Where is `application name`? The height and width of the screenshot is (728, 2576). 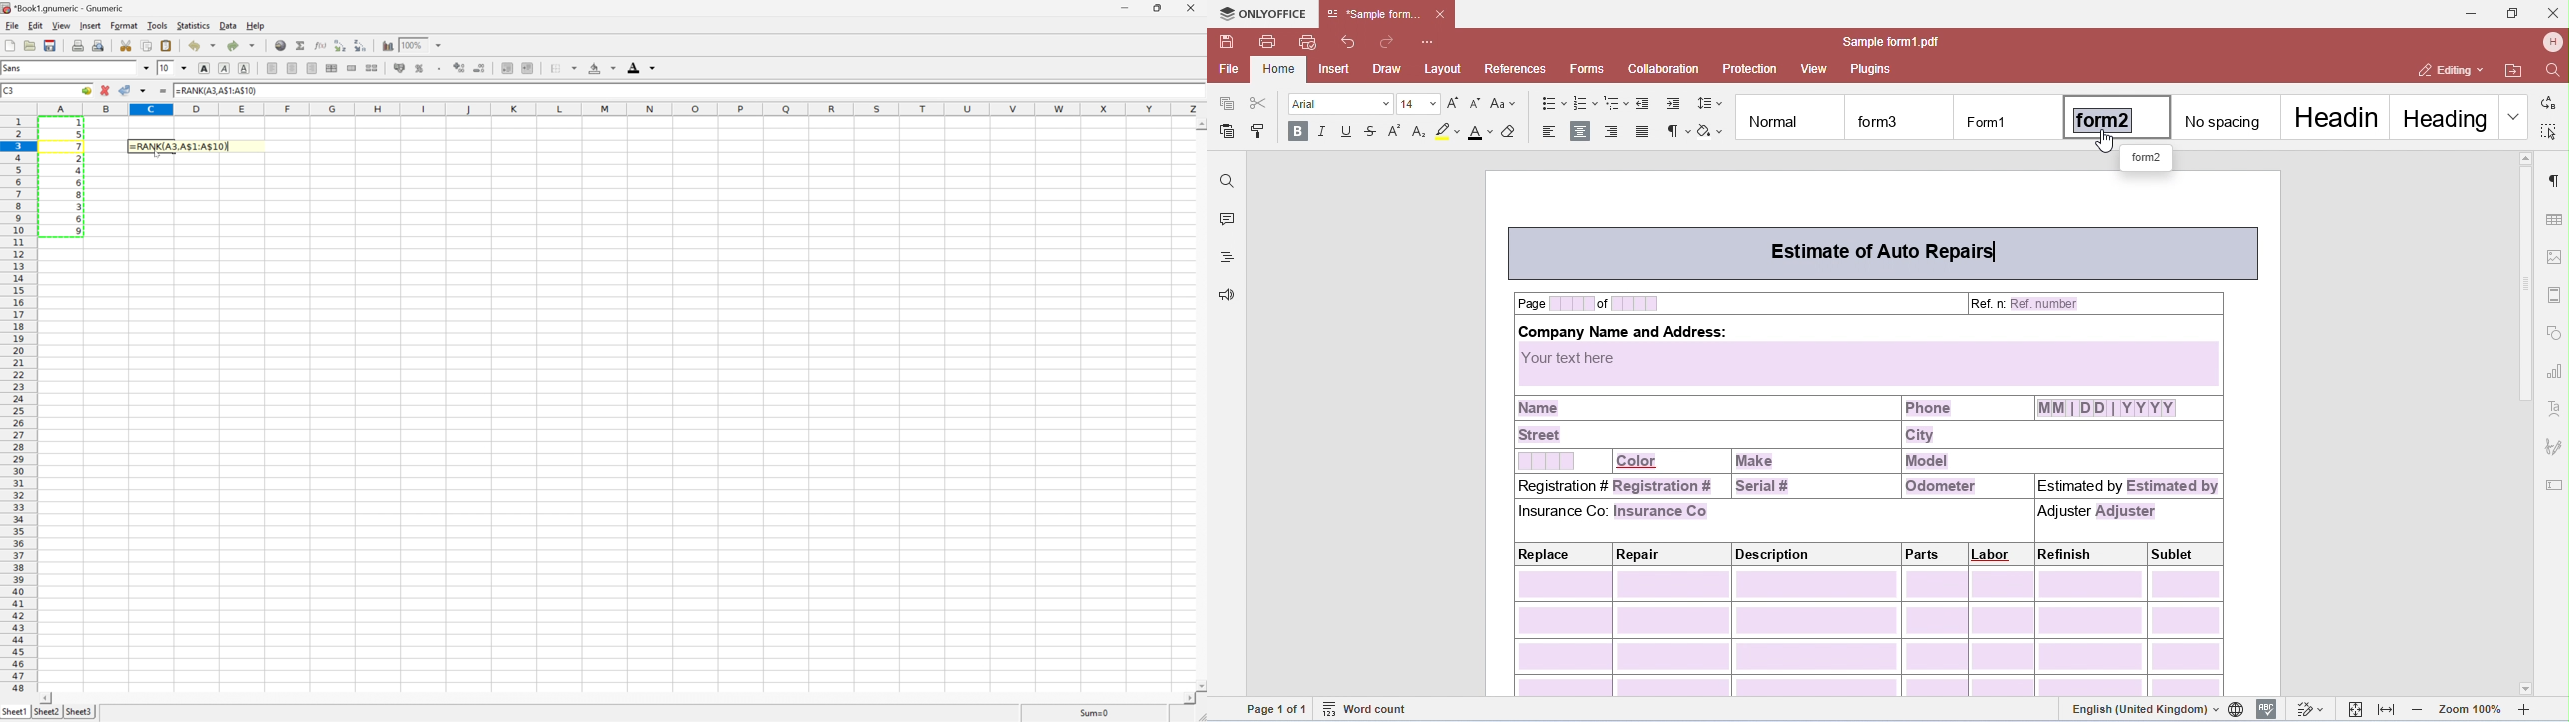 application name is located at coordinates (69, 7).